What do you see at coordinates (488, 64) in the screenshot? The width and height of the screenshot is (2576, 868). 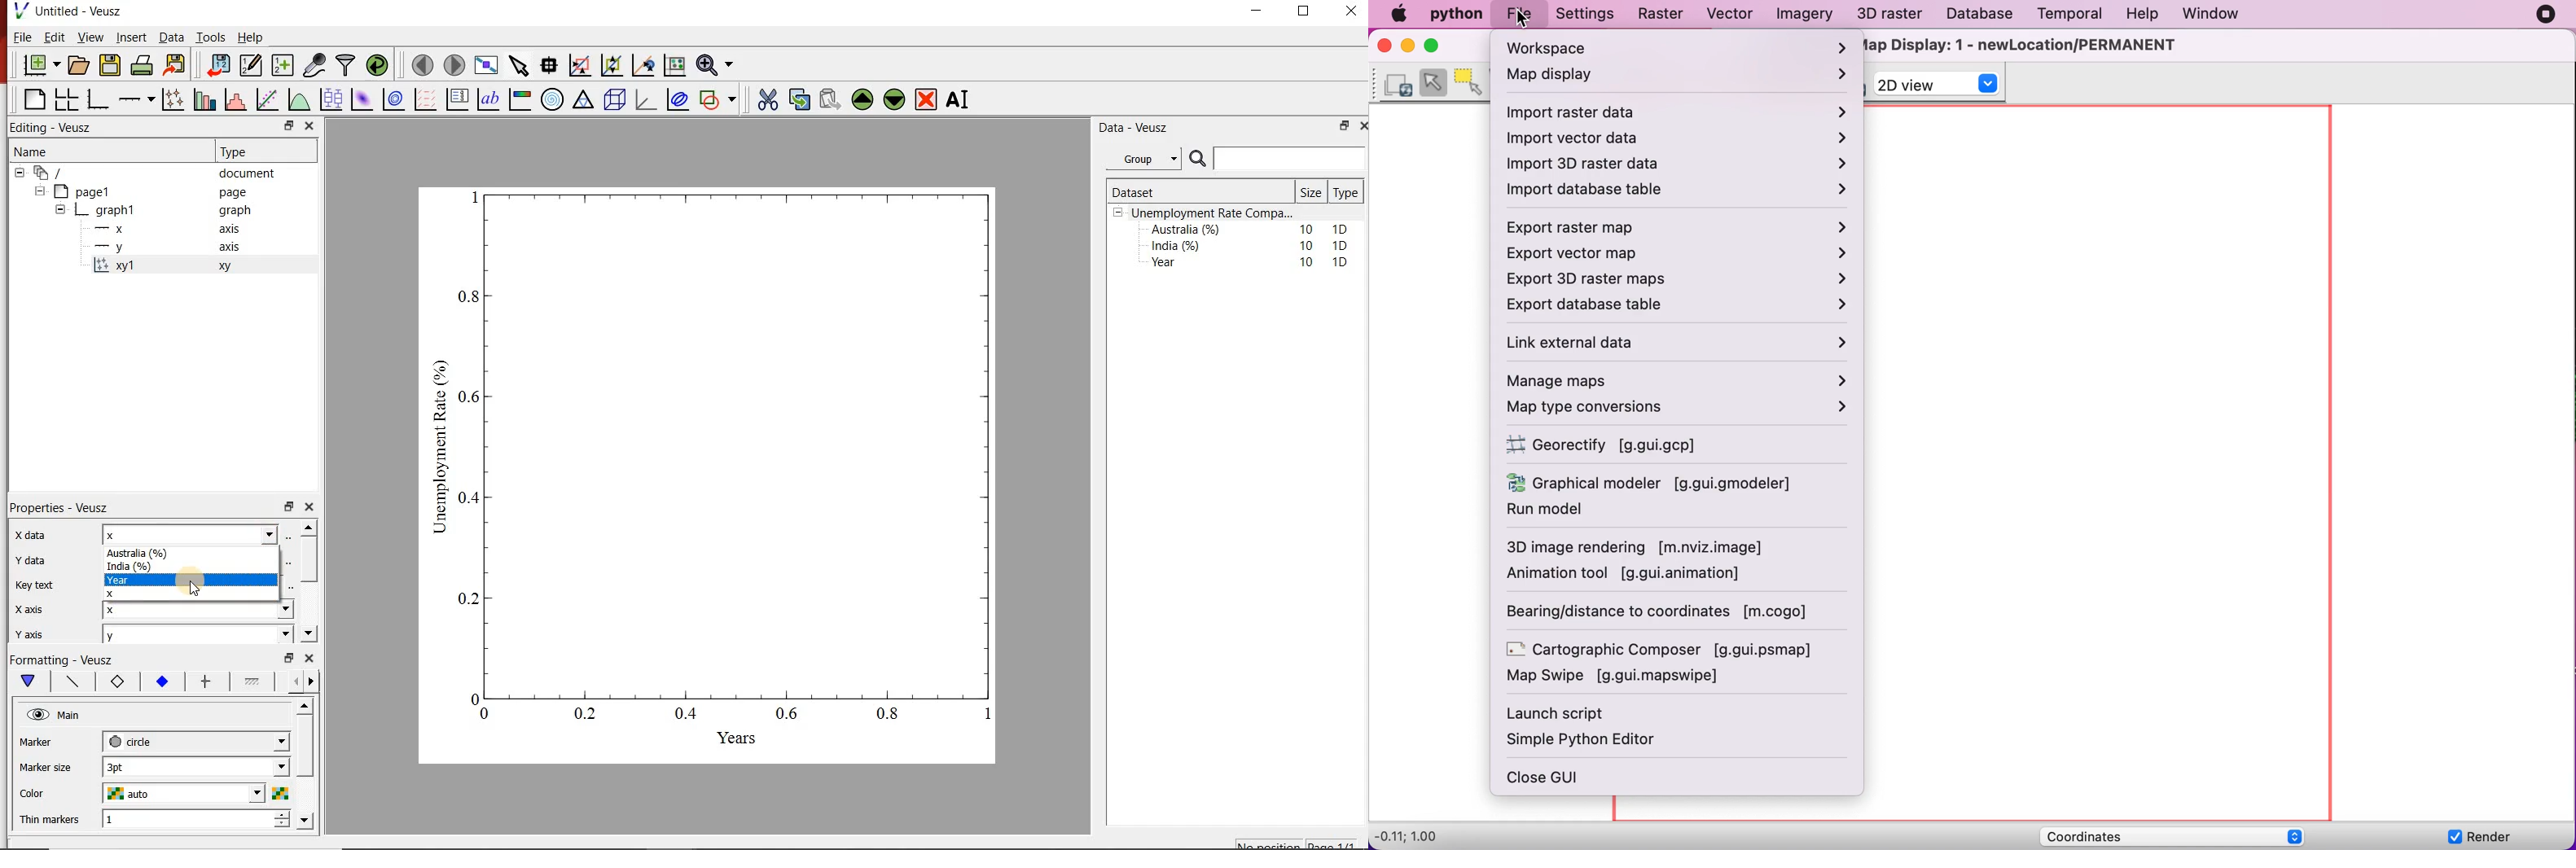 I see `view plot on full screen` at bounding box center [488, 64].